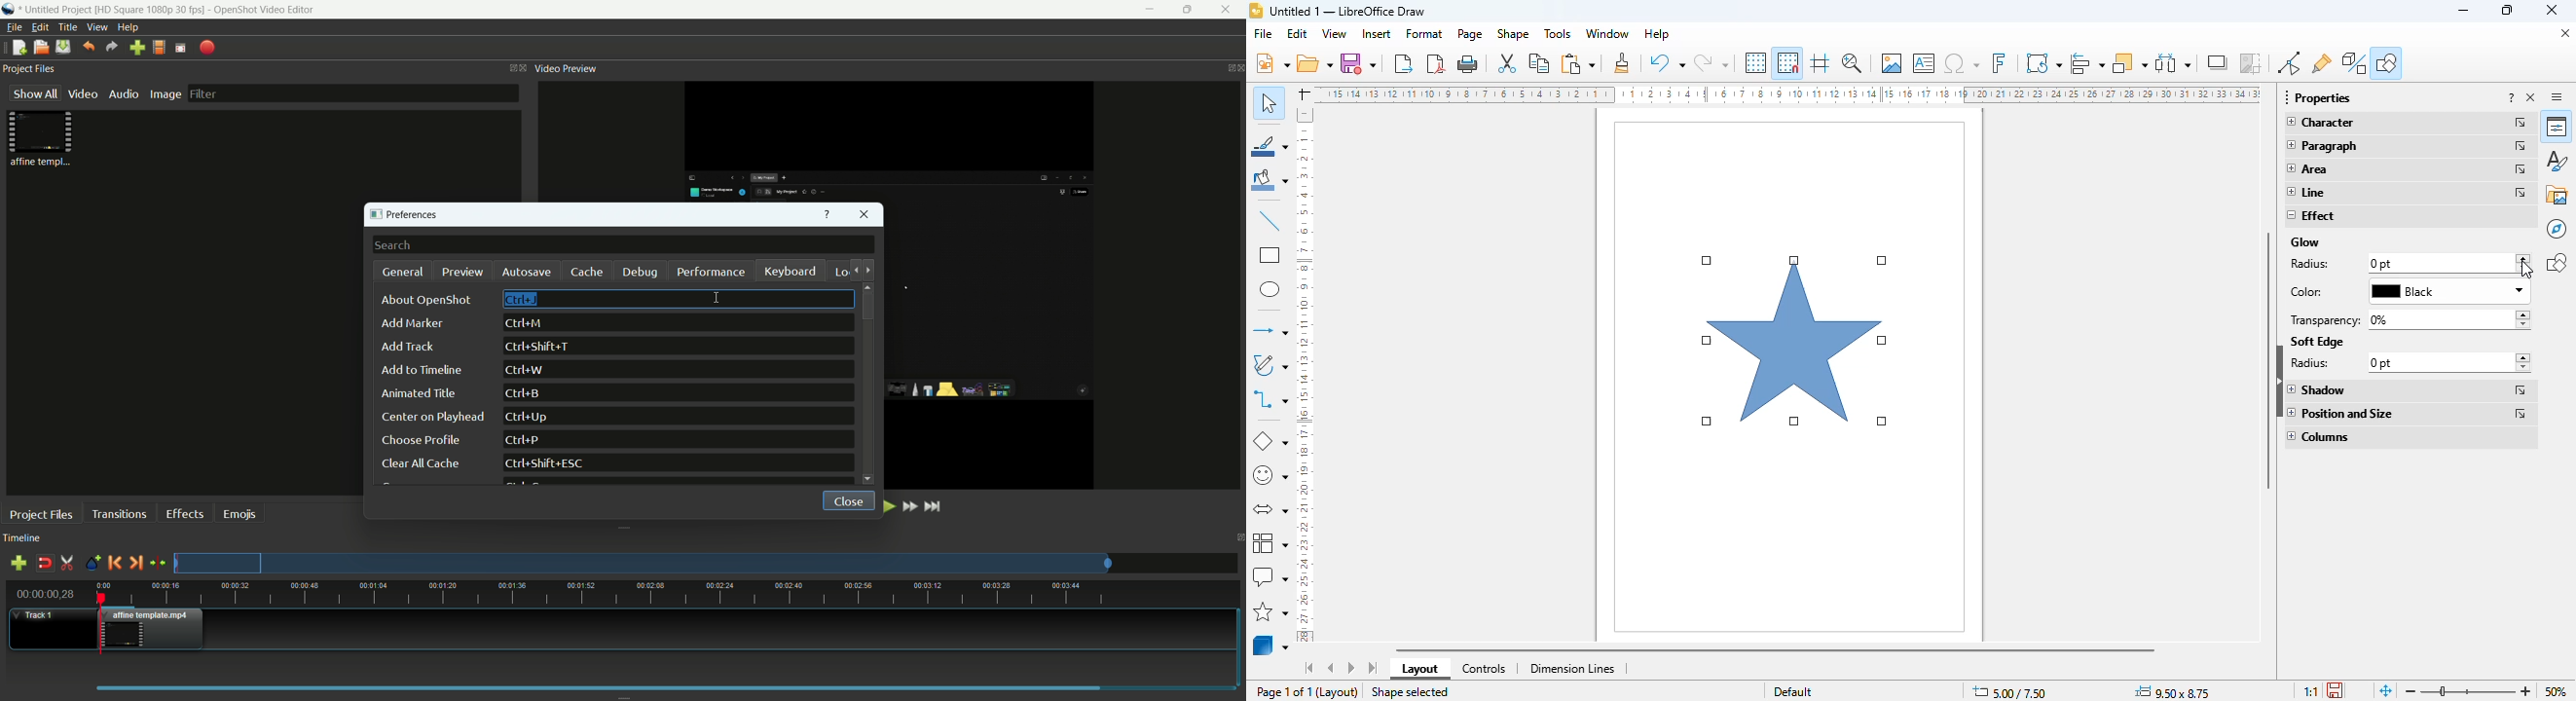 The image size is (2576, 728). I want to click on styles, so click(2557, 161).